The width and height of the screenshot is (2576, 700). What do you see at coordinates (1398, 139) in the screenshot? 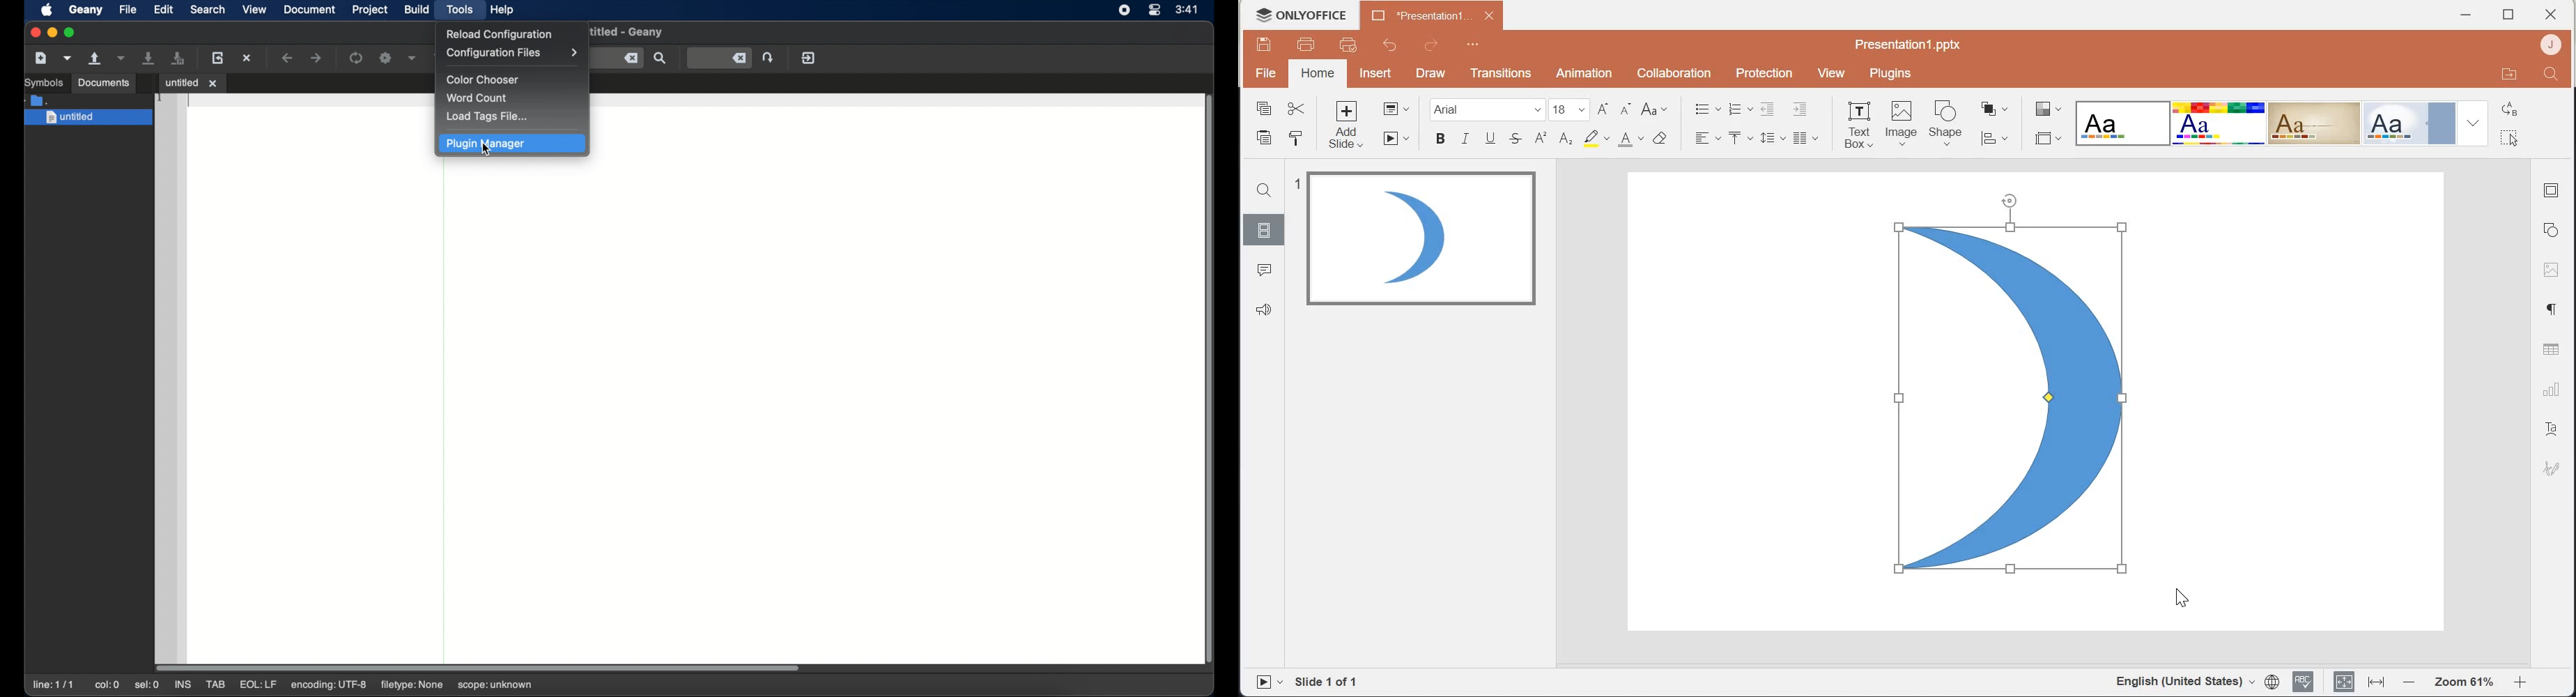
I see `Start slideshow` at bounding box center [1398, 139].